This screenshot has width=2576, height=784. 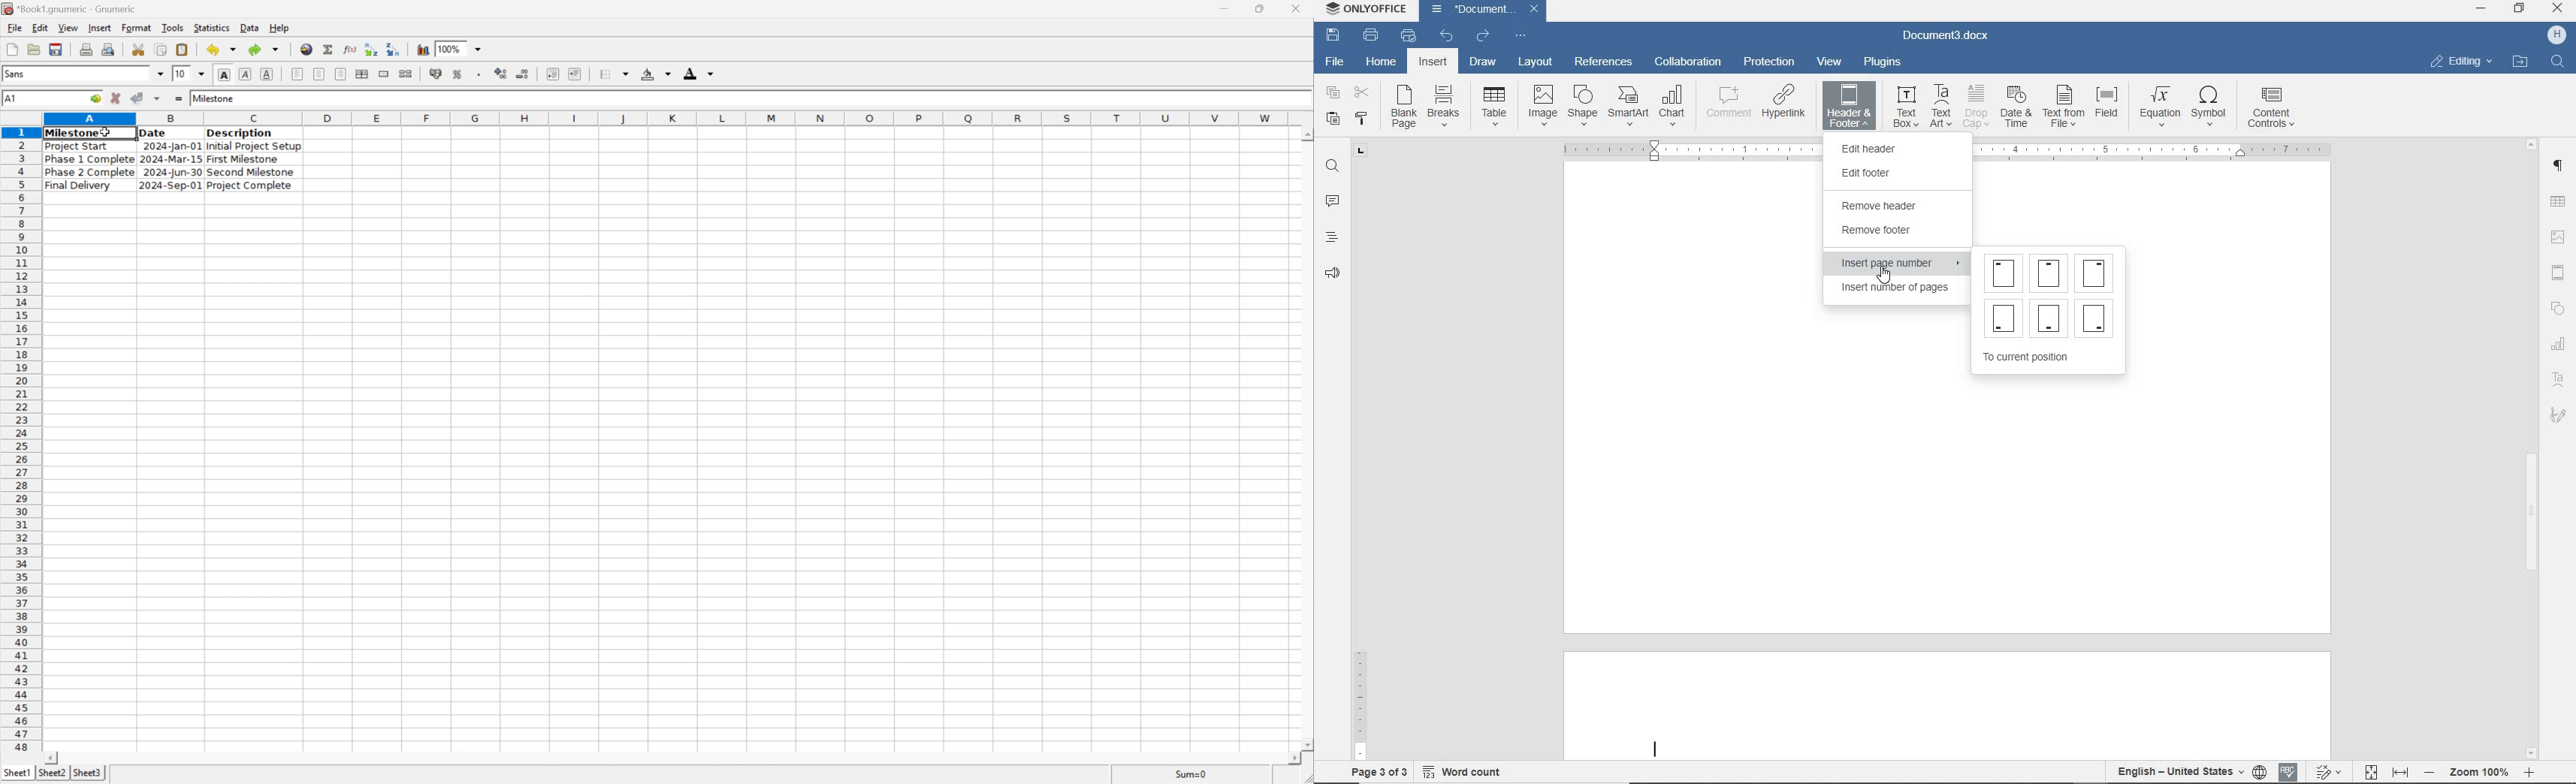 I want to click on EDIT HEADER, so click(x=1891, y=149).